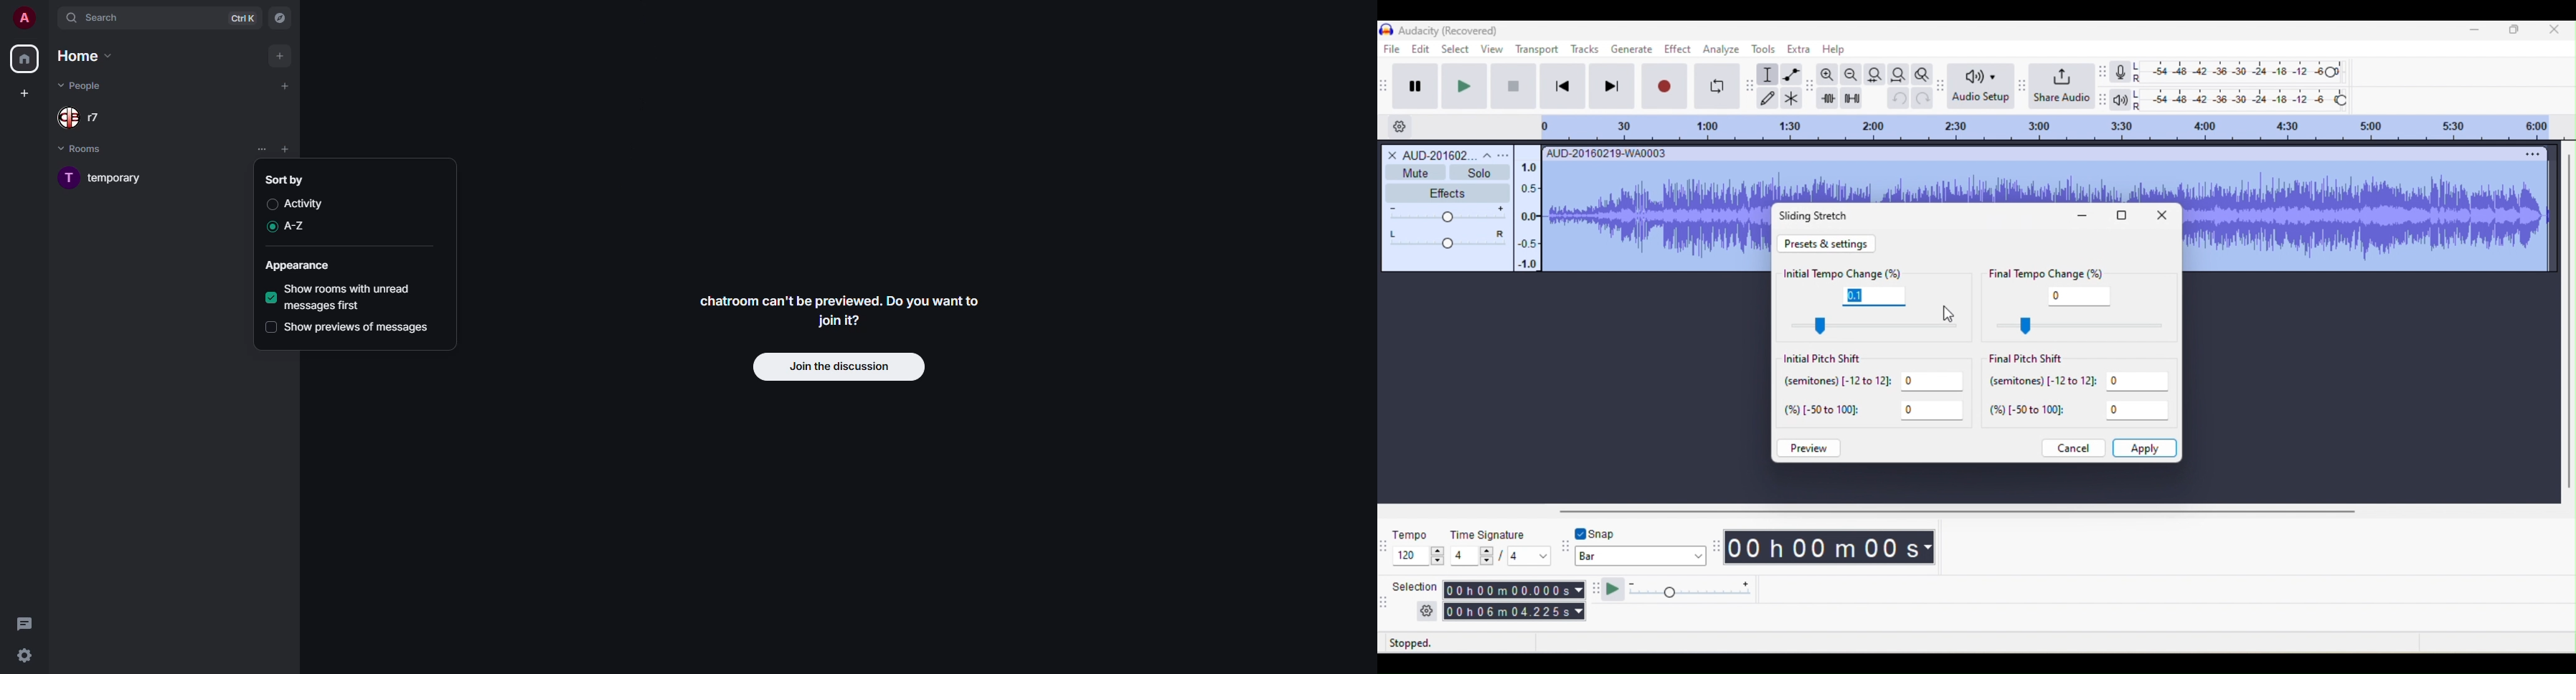 Image resolution: width=2576 pixels, height=700 pixels. I want to click on minimize, so click(2476, 32).